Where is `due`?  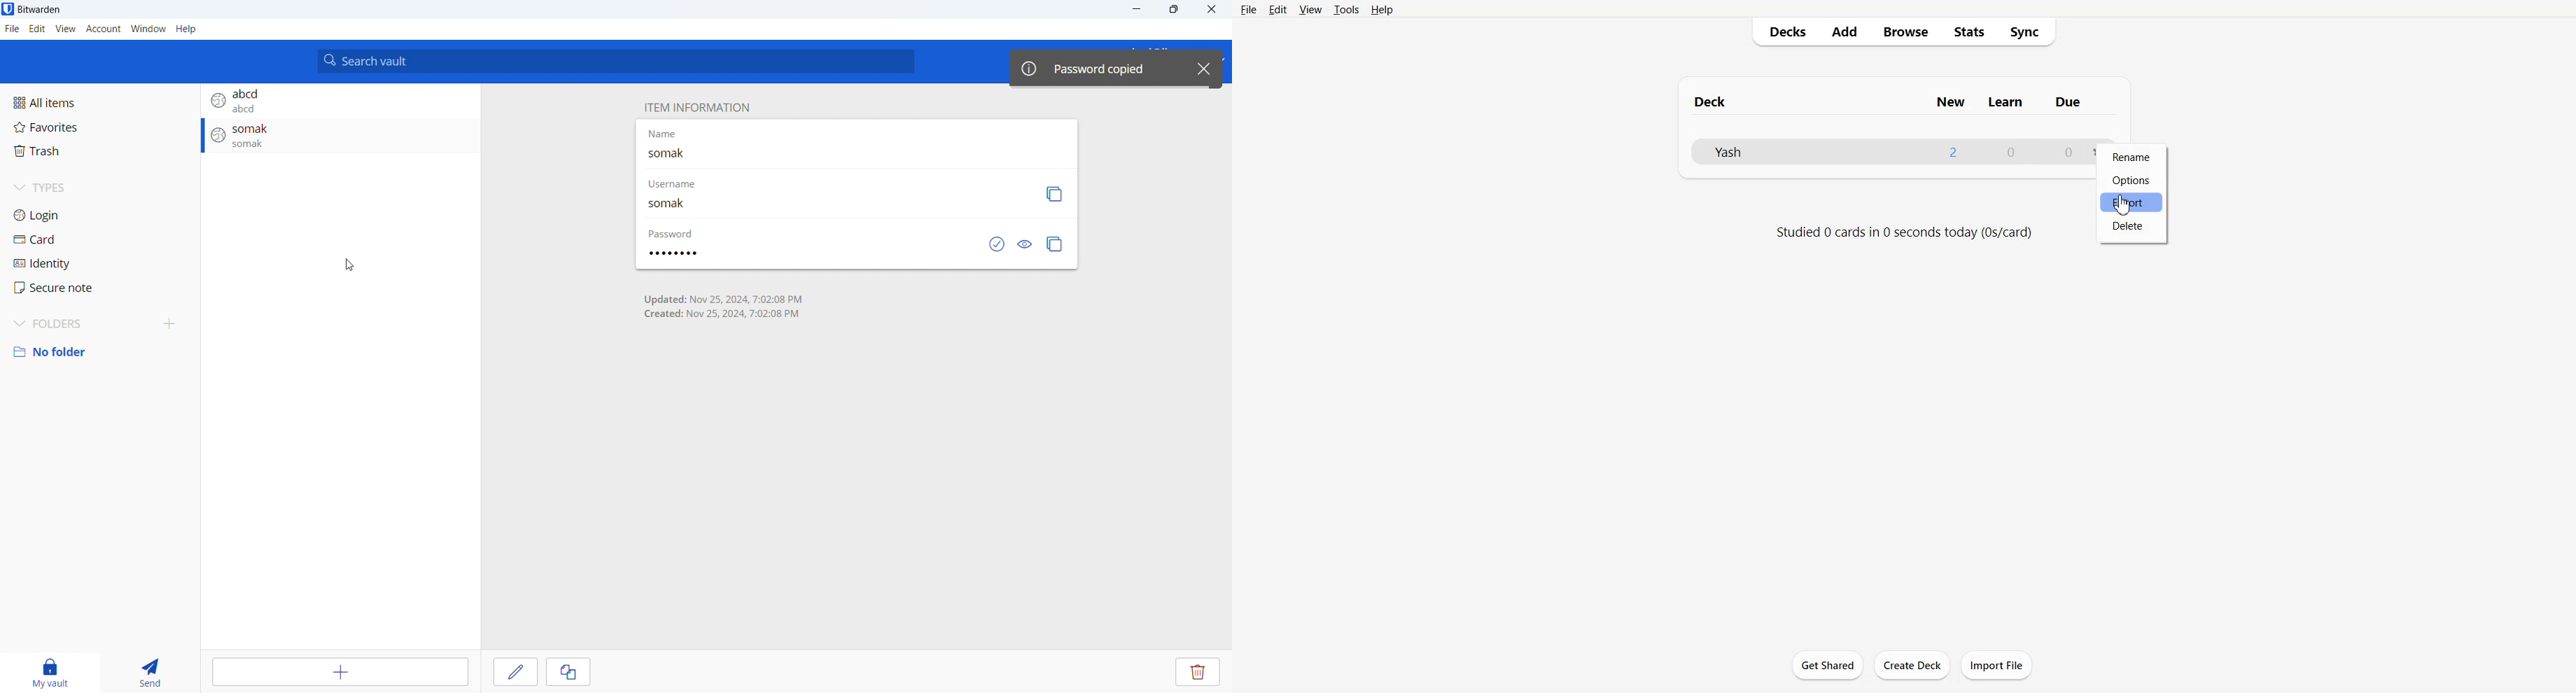 due is located at coordinates (2069, 102).